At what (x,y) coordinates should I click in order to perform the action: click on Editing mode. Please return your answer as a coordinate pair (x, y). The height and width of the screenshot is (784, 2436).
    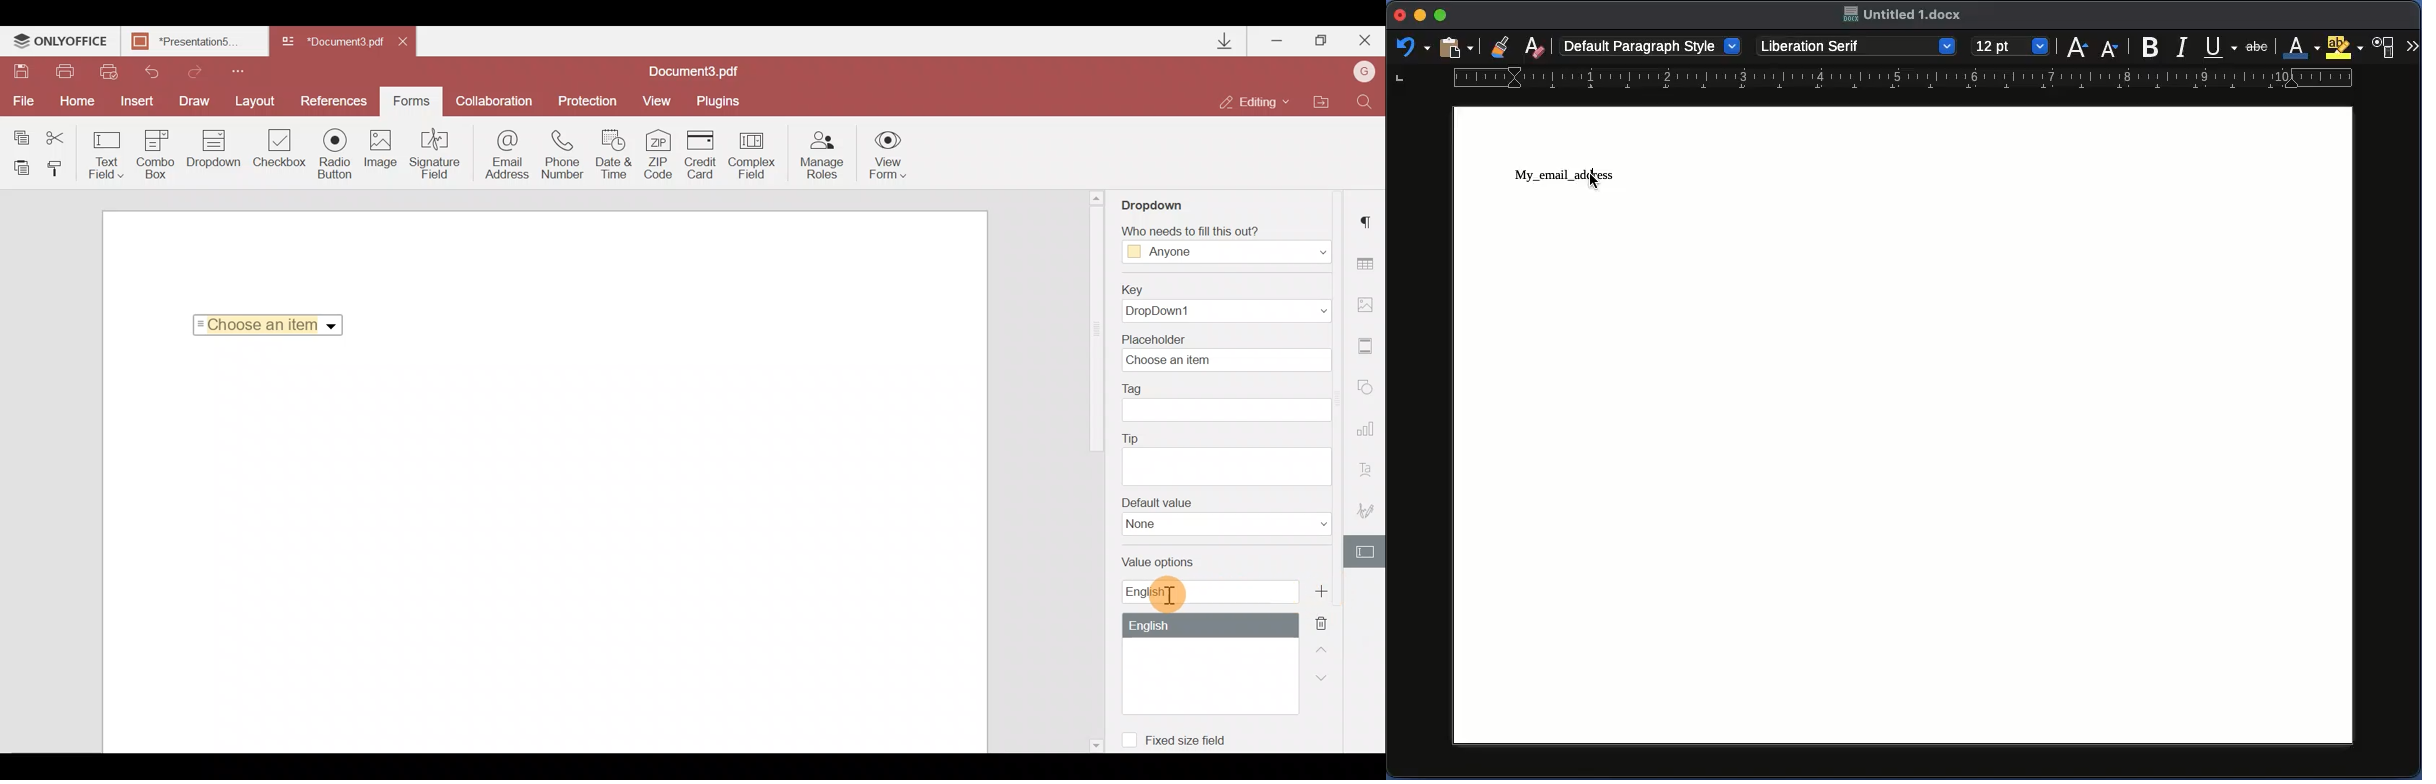
    Looking at the image, I should click on (1255, 101).